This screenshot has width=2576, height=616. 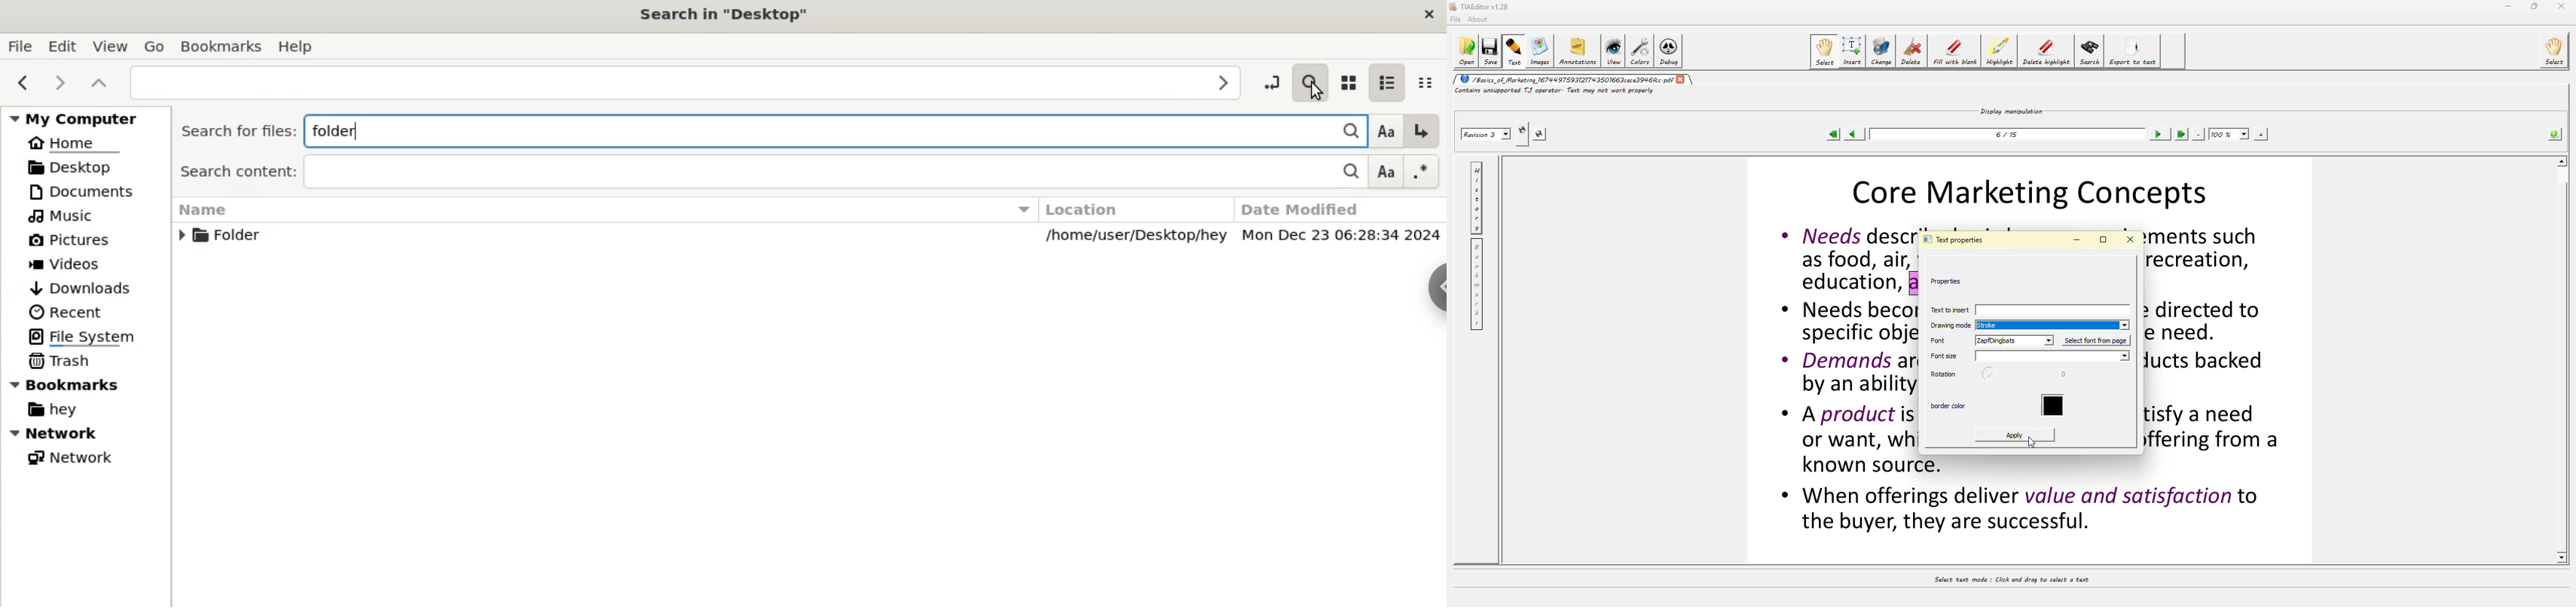 What do you see at coordinates (84, 288) in the screenshot?
I see `Downloads` at bounding box center [84, 288].